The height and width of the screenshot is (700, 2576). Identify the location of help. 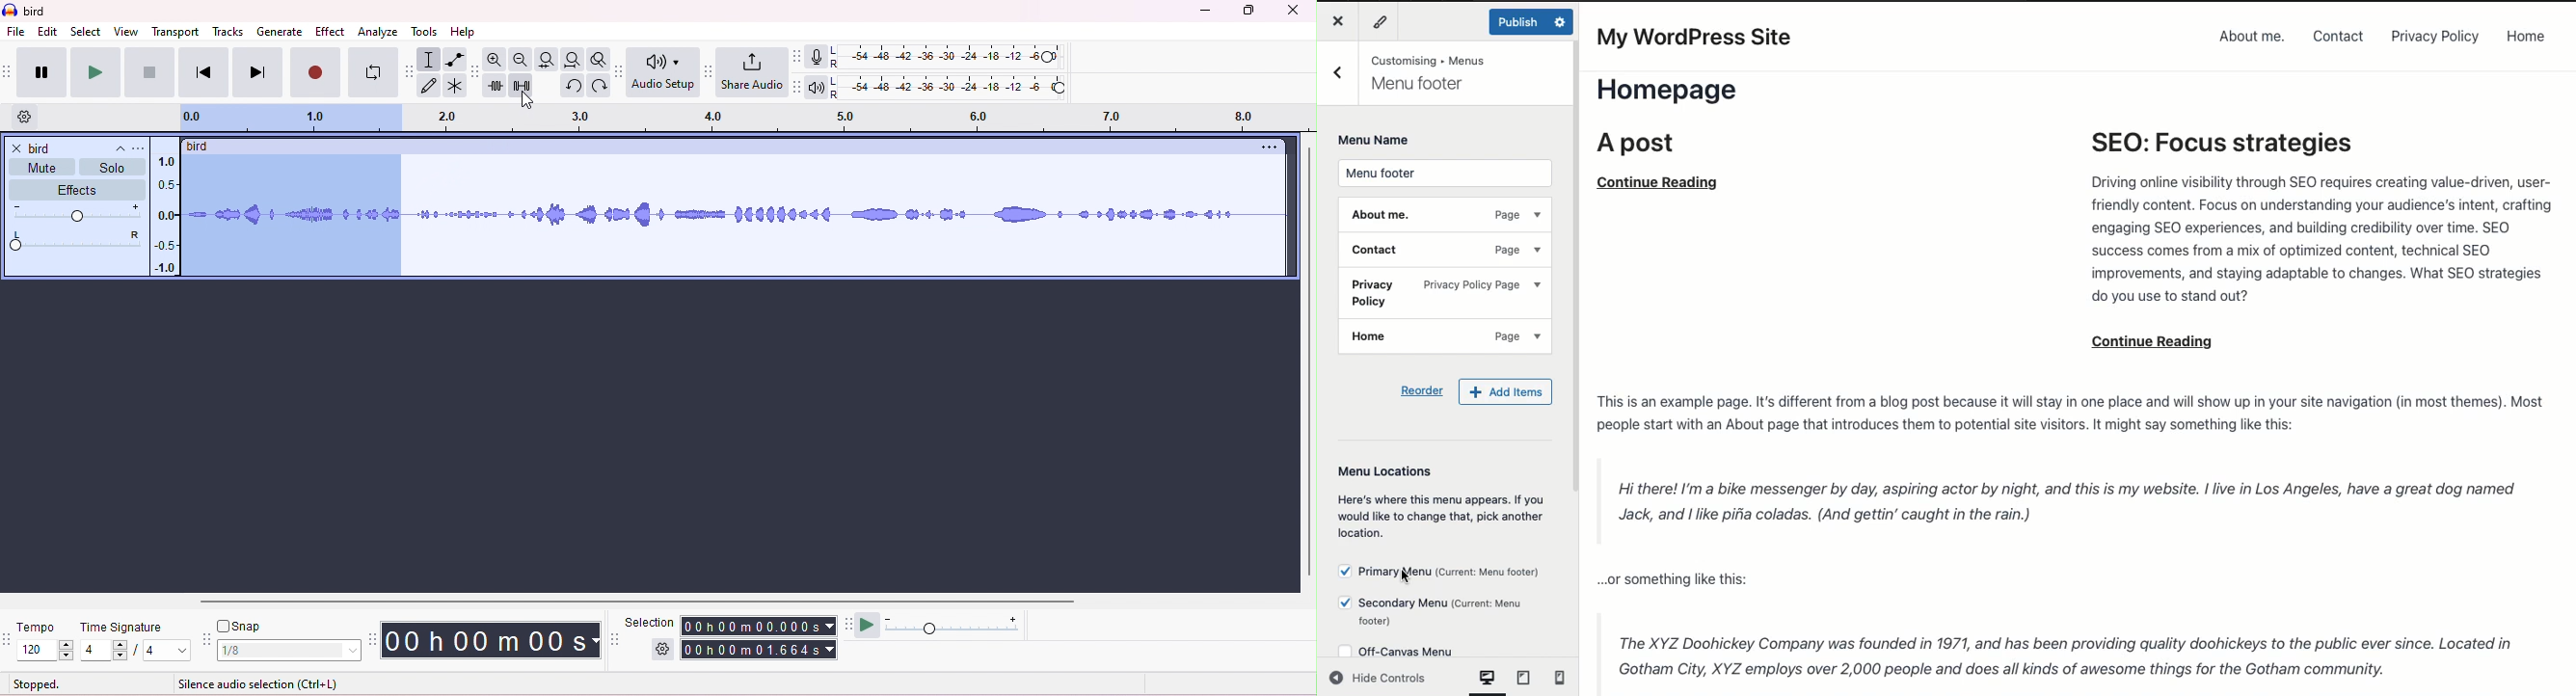
(464, 32).